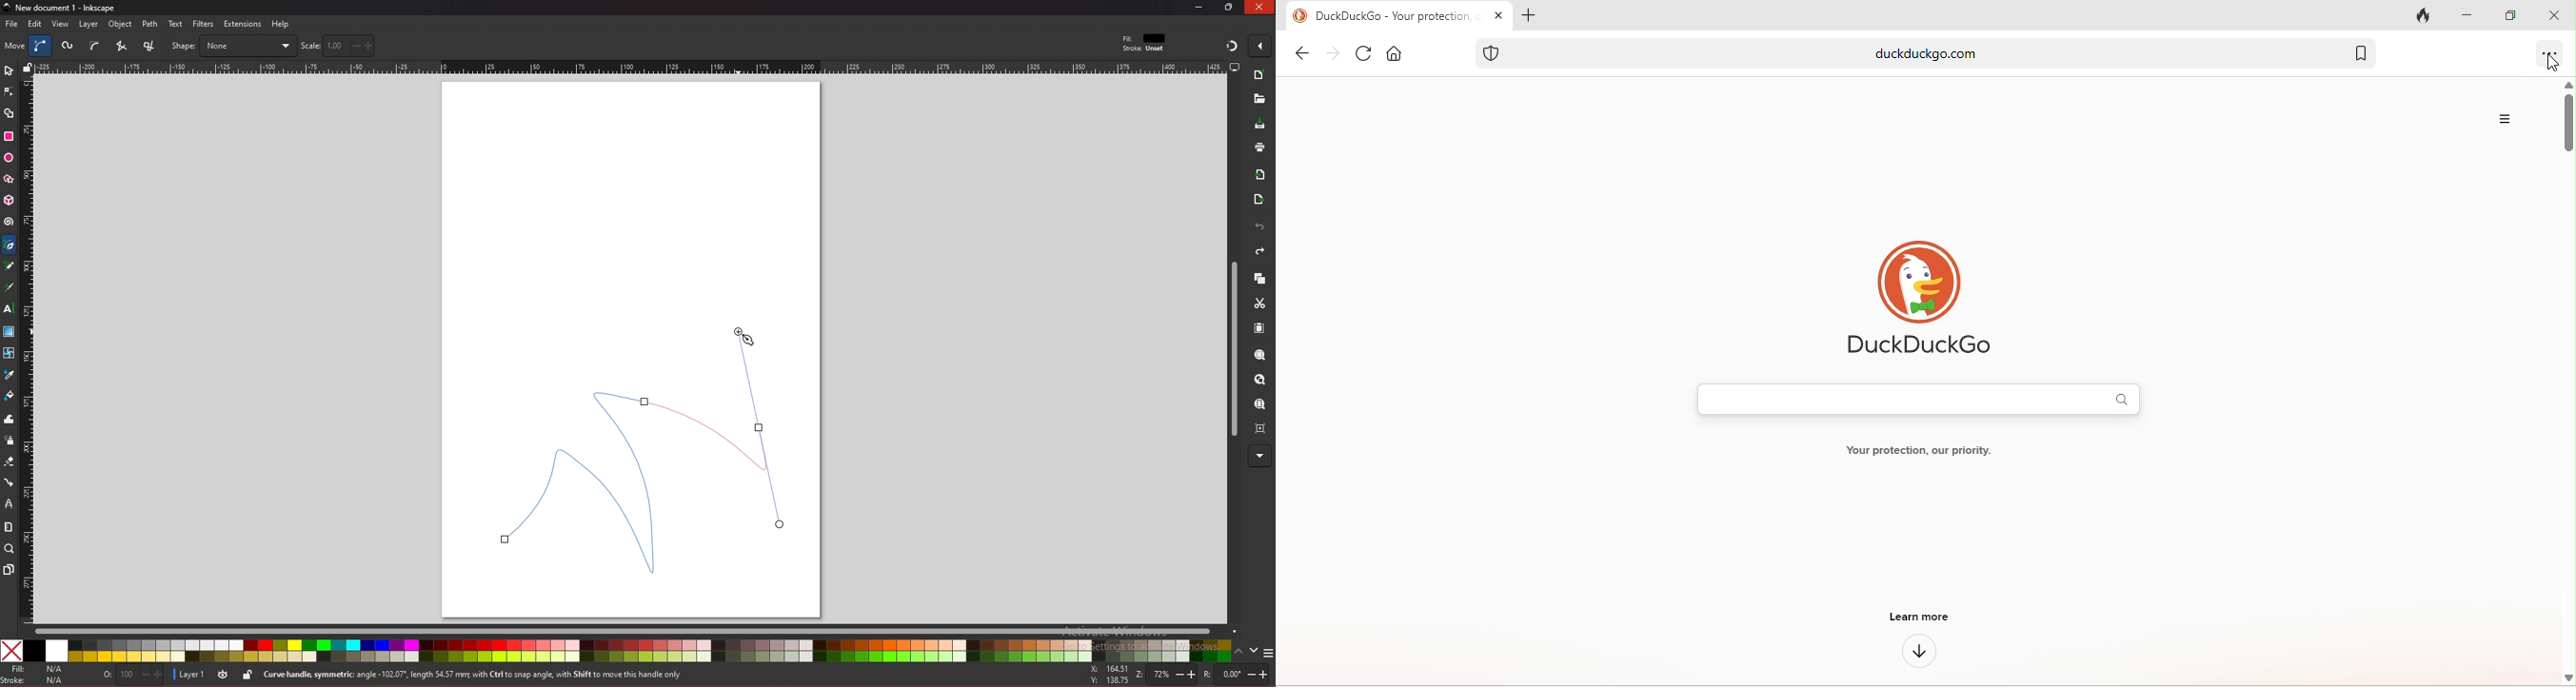 This screenshot has height=700, width=2576. What do you see at coordinates (94, 45) in the screenshot?
I see `b spline path` at bounding box center [94, 45].